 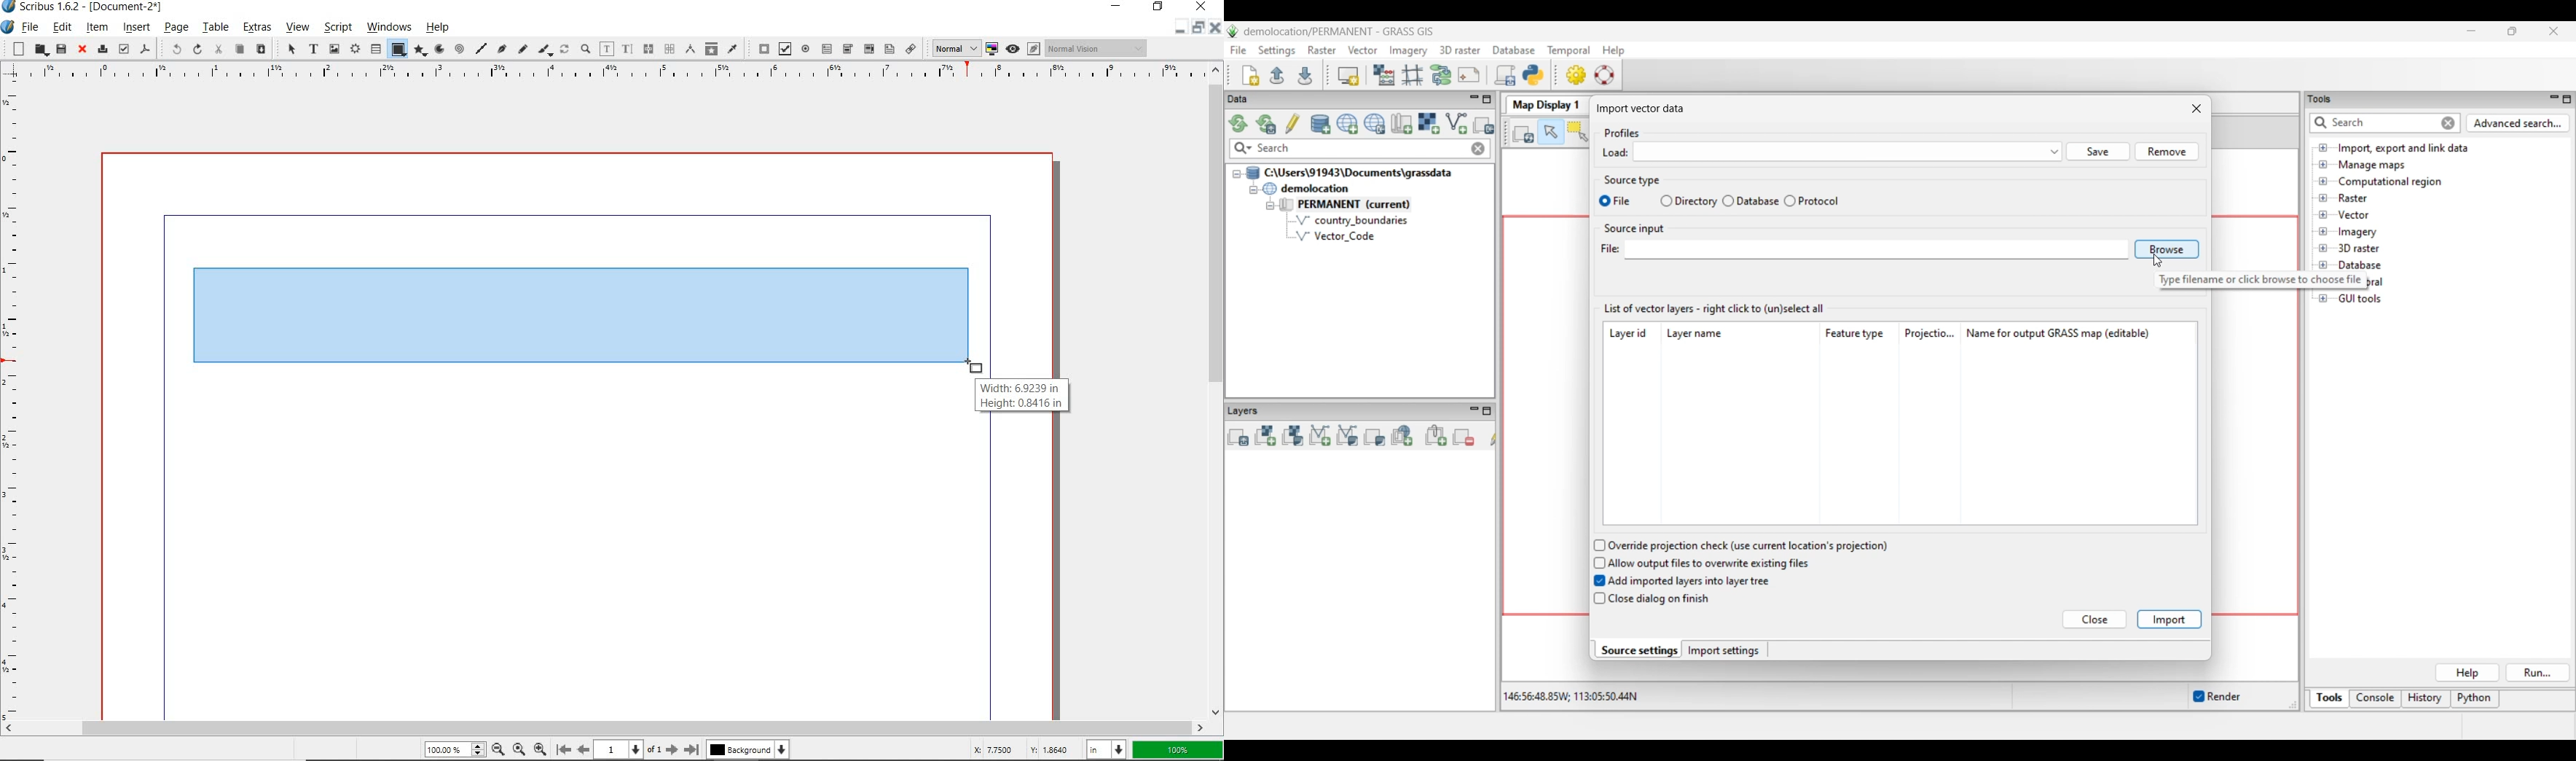 What do you see at coordinates (1022, 397) in the screenshot?
I see `Width: 6.9239 in  Height: 0.3416 in` at bounding box center [1022, 397].